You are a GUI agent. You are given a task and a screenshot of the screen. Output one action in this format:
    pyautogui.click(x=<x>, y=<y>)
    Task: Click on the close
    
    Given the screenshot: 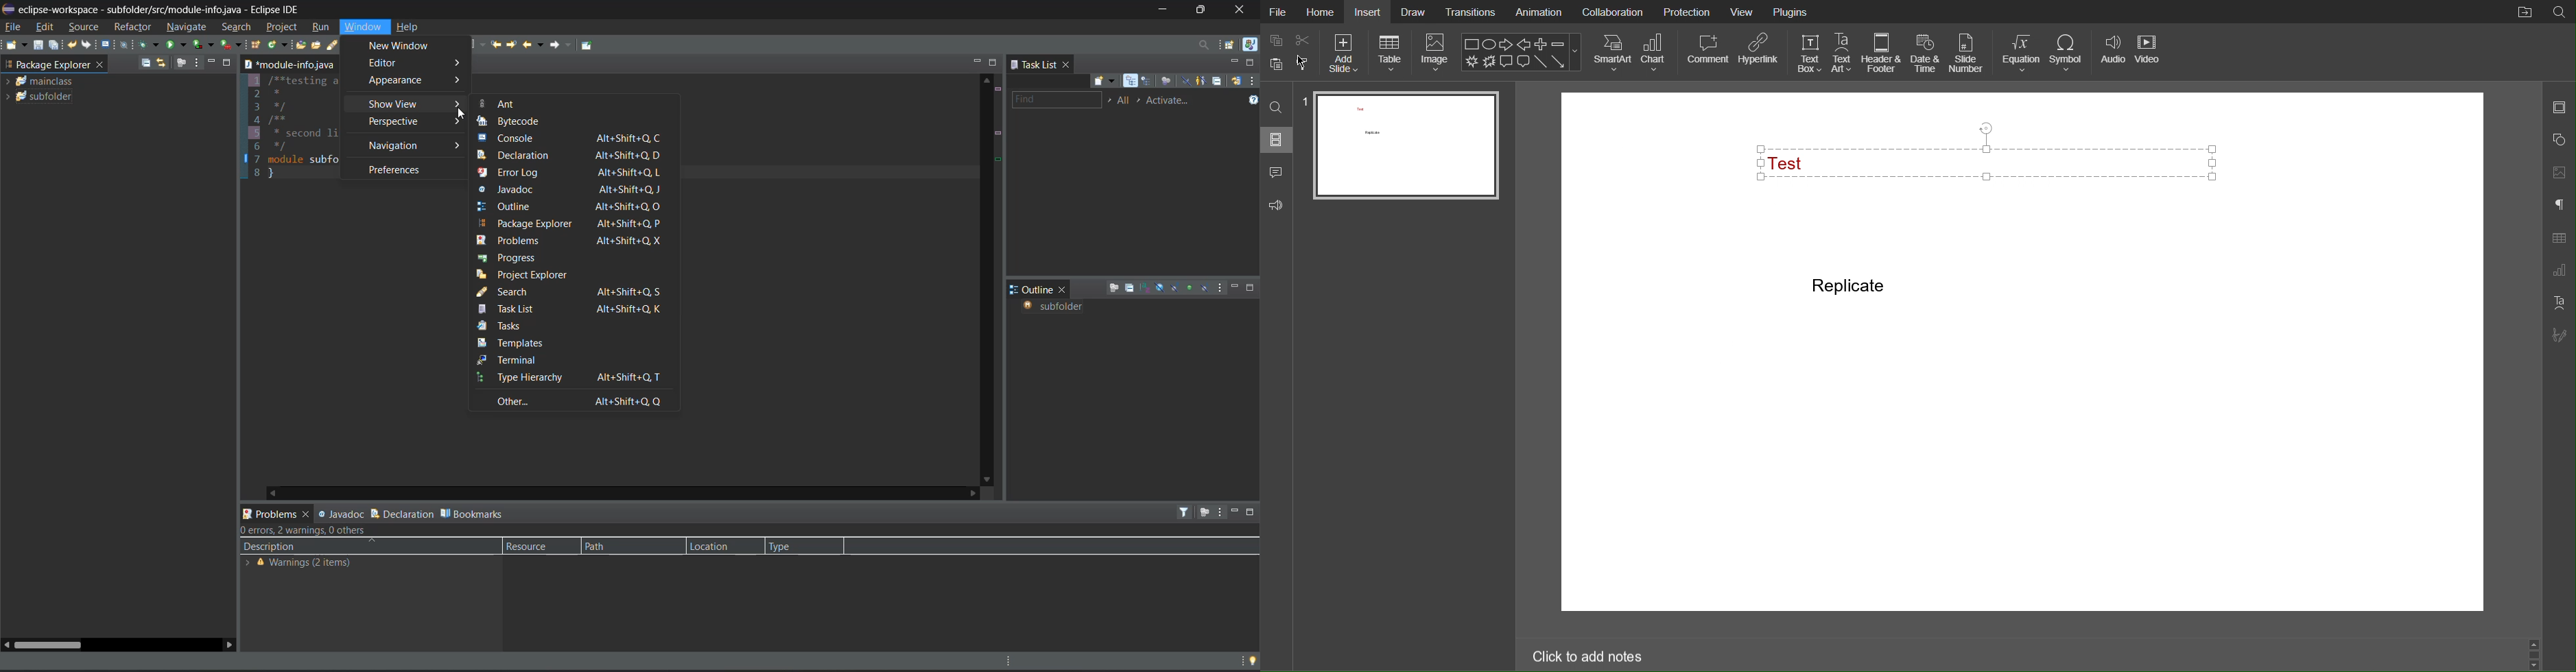 What is the action you would take?
    pyautogui.click(x=102, y=66)
    